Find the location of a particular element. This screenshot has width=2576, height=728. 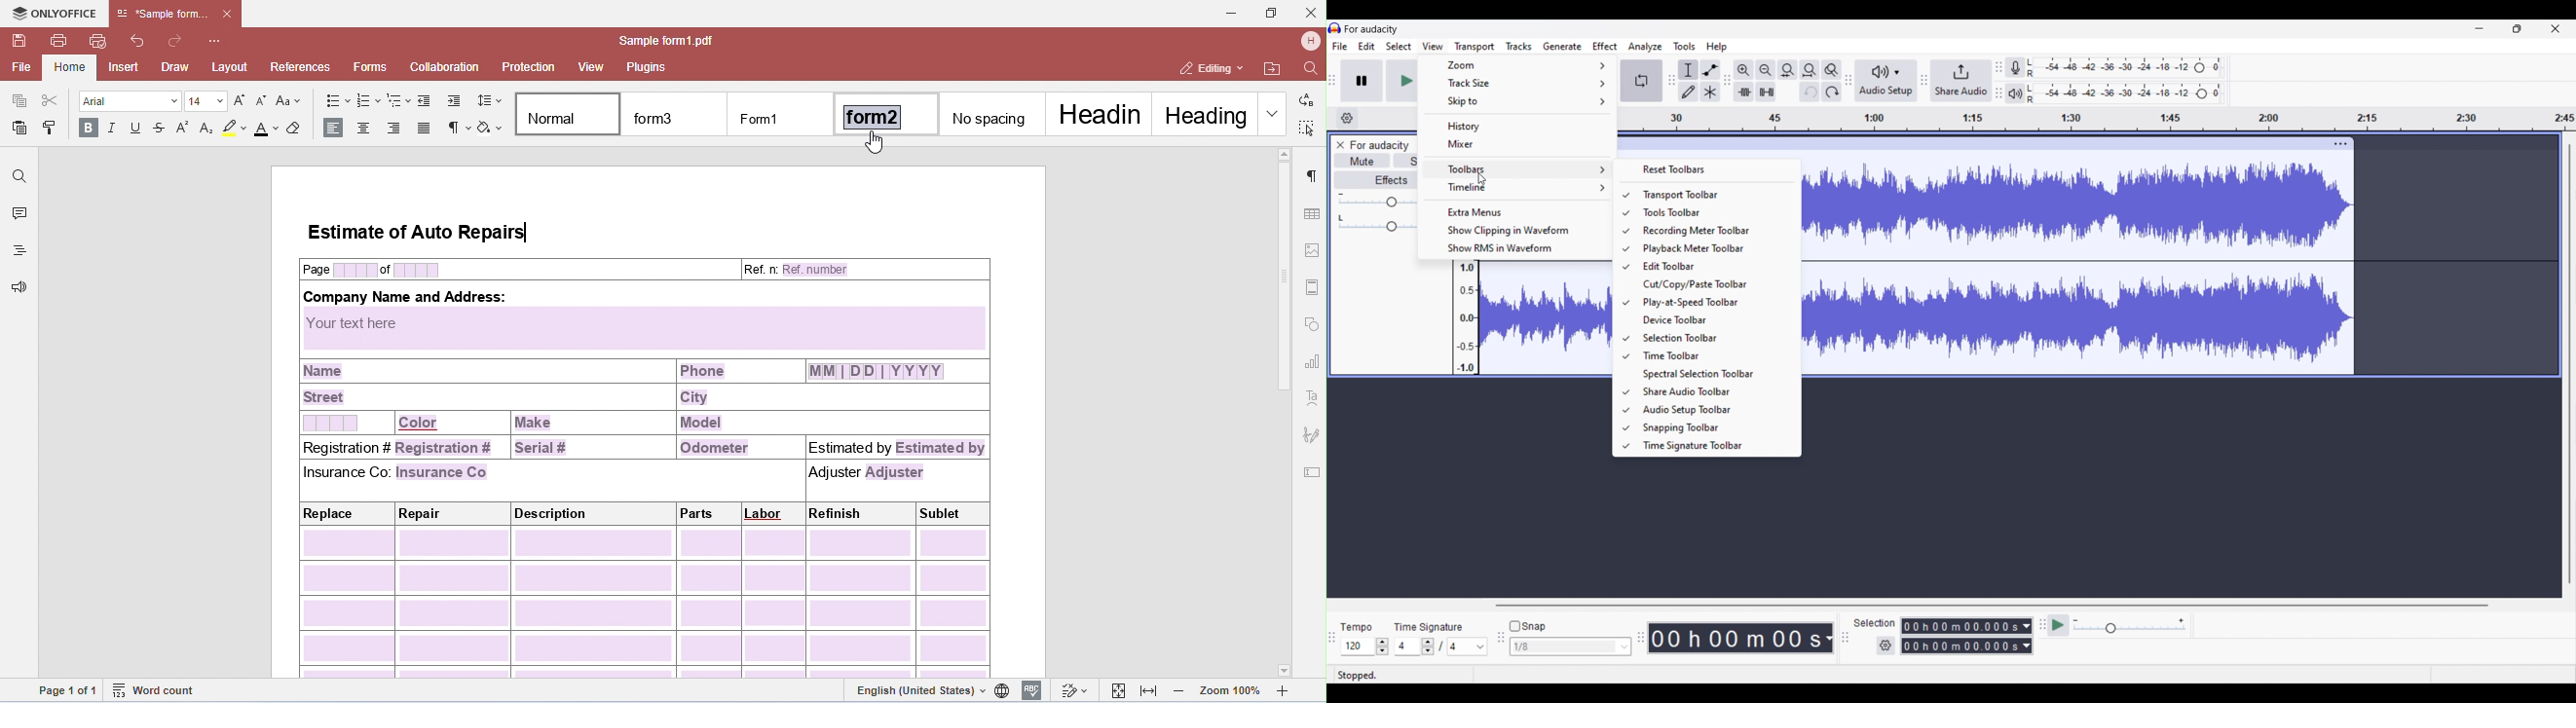

Effect is located at coordinates (1605, 47).